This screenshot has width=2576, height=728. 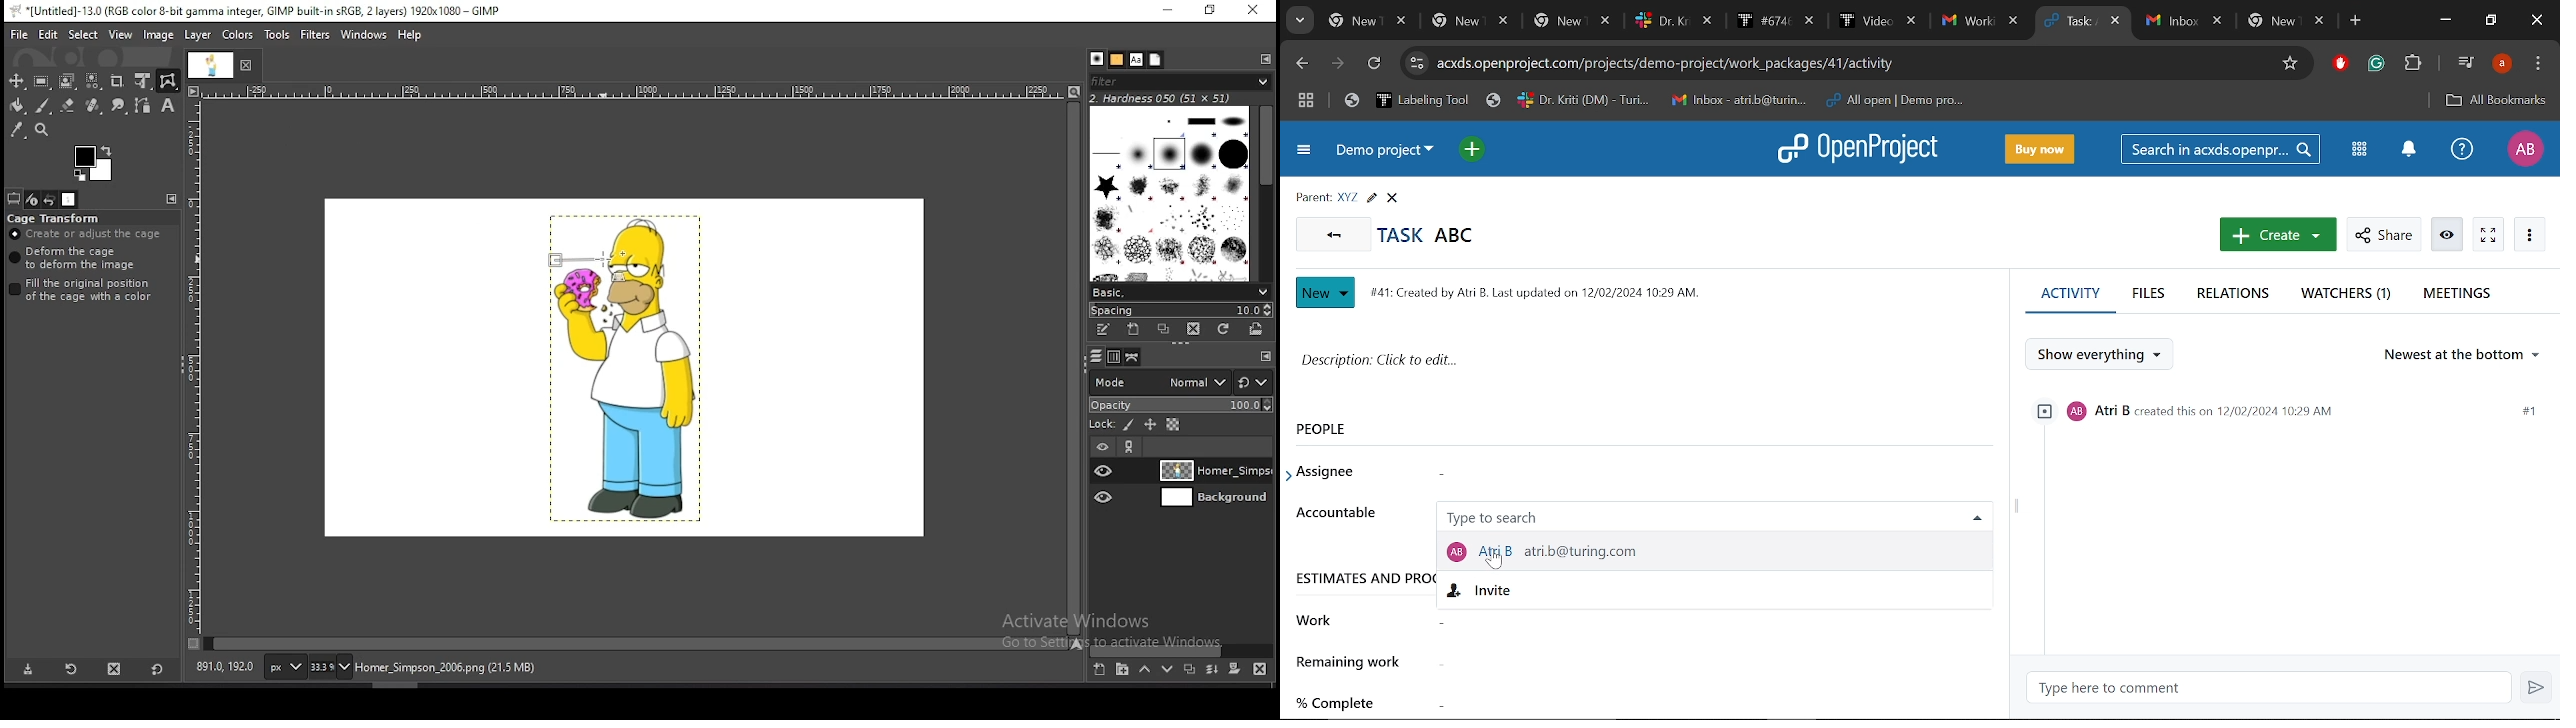 What do you see at coordinates (1717, 549) in the screenshot?
I see `Selected member` at bounding box center [1717, 549].